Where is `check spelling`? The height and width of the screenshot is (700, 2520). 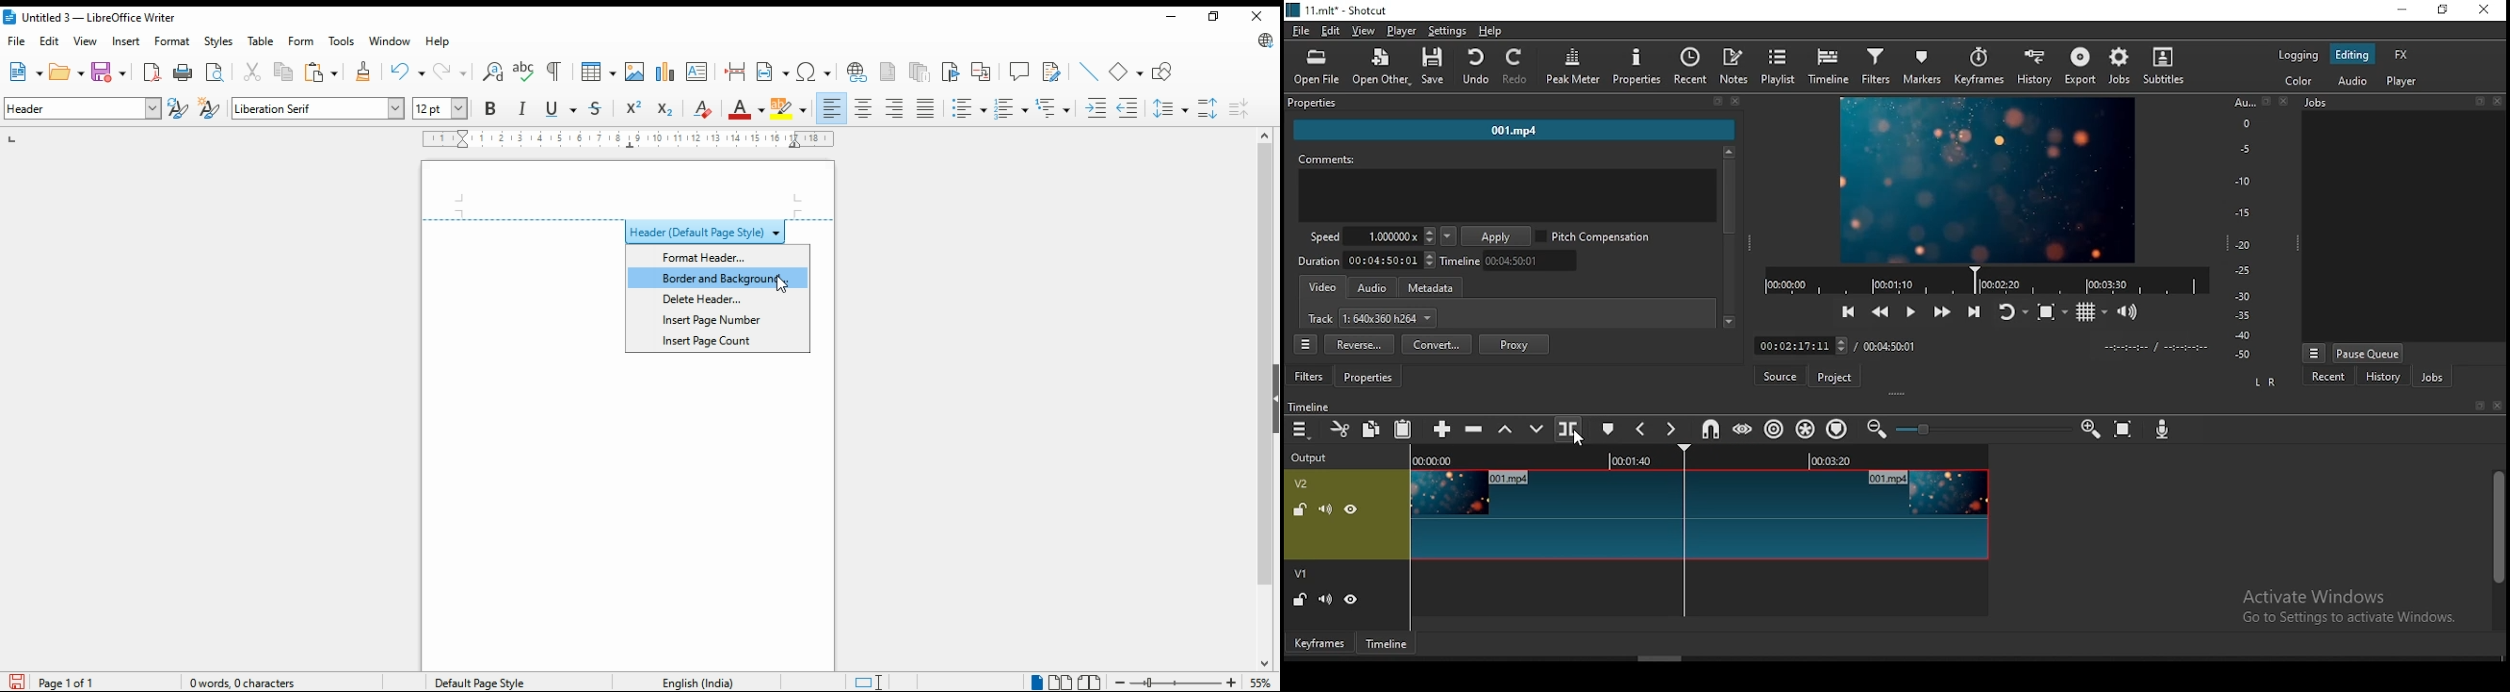 check spelling is located at coordinates (524, 72).